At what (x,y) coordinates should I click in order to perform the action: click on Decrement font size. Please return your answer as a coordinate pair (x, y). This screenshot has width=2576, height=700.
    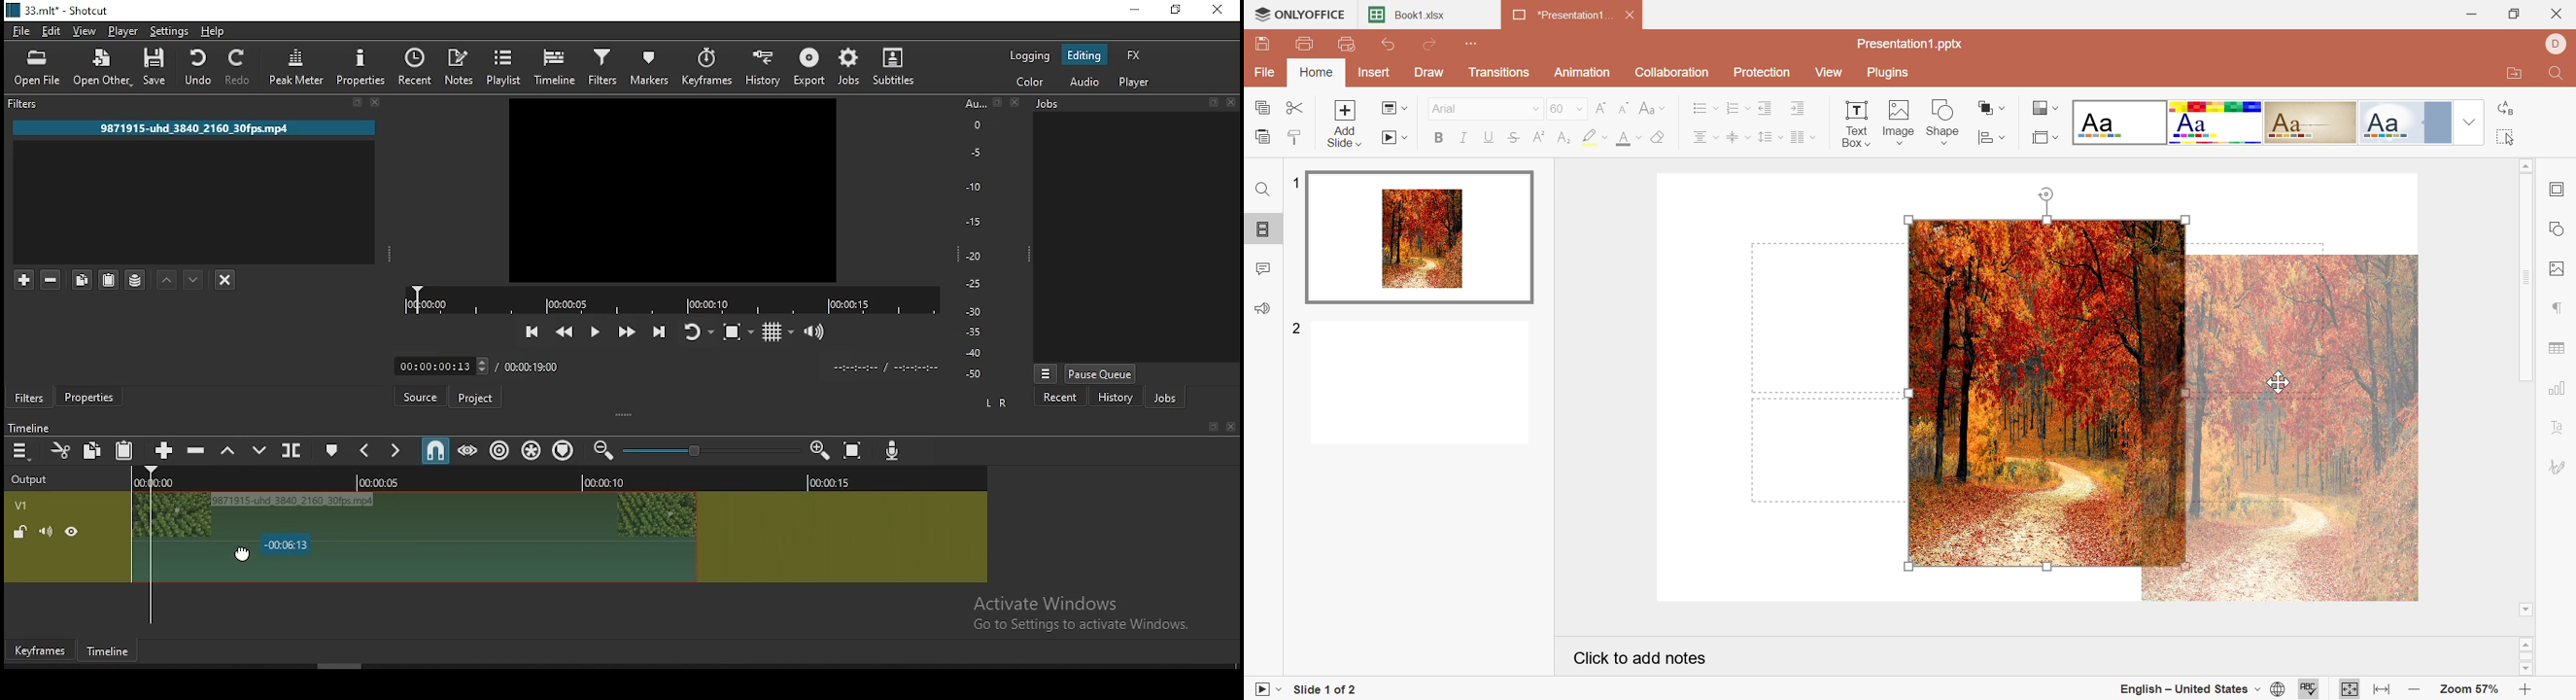
    Looking at the image, I should click on (1626, 107).